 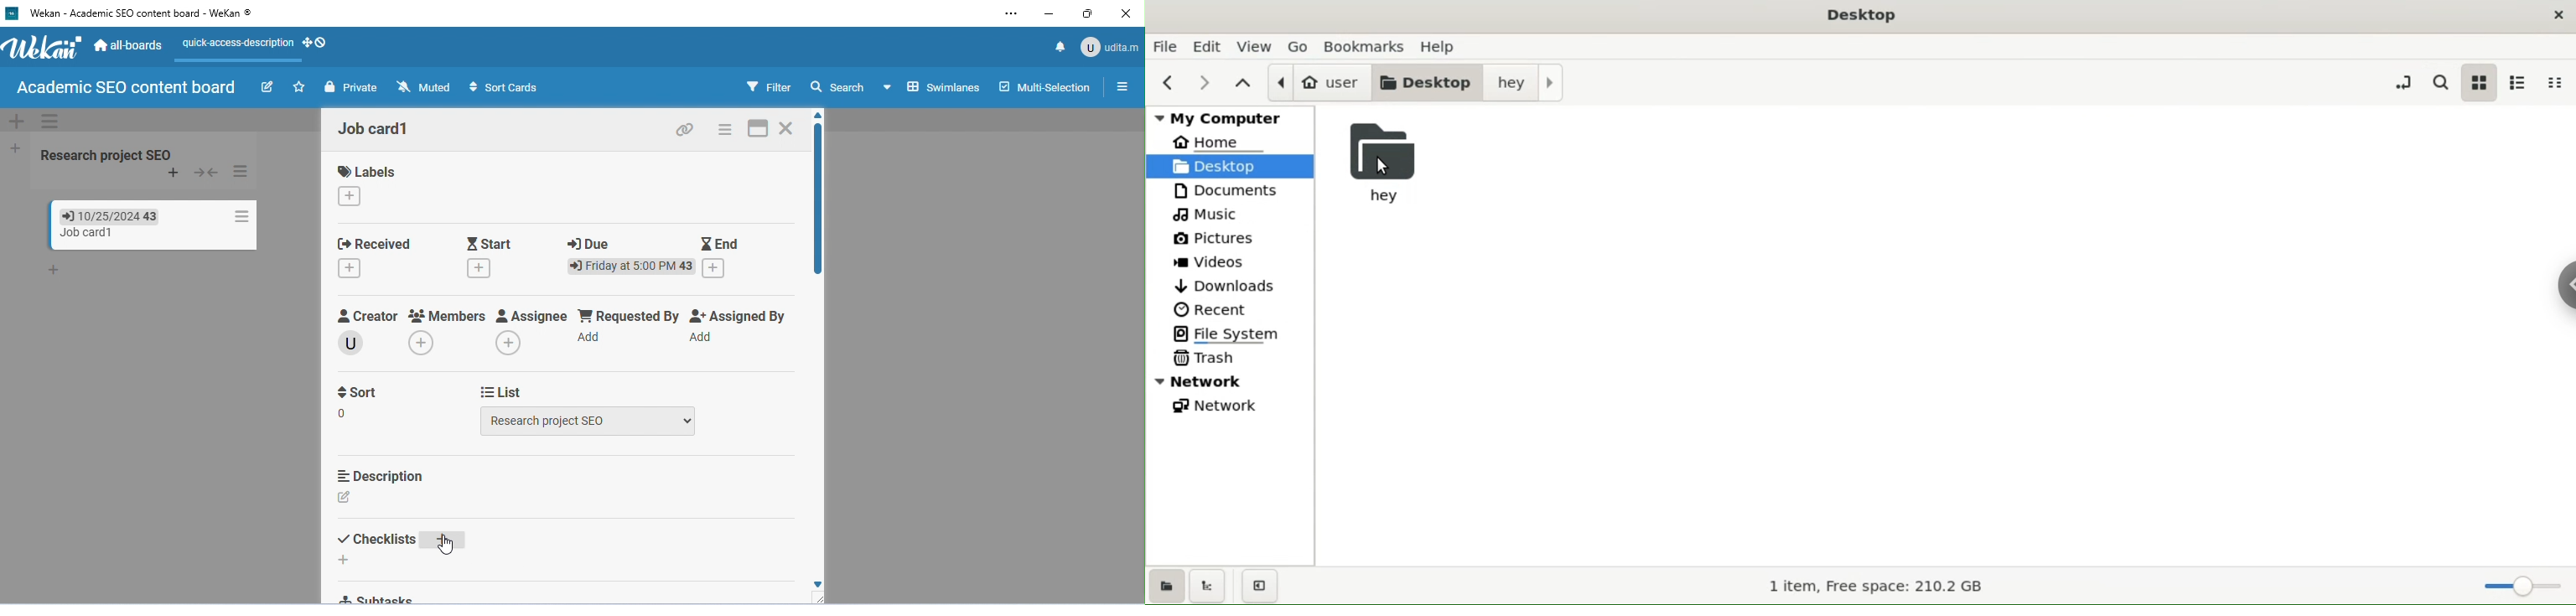 What do you see at coordinates (351, 197) in the screenshot?
I see `change the labels` at bounding box center [351, 197].